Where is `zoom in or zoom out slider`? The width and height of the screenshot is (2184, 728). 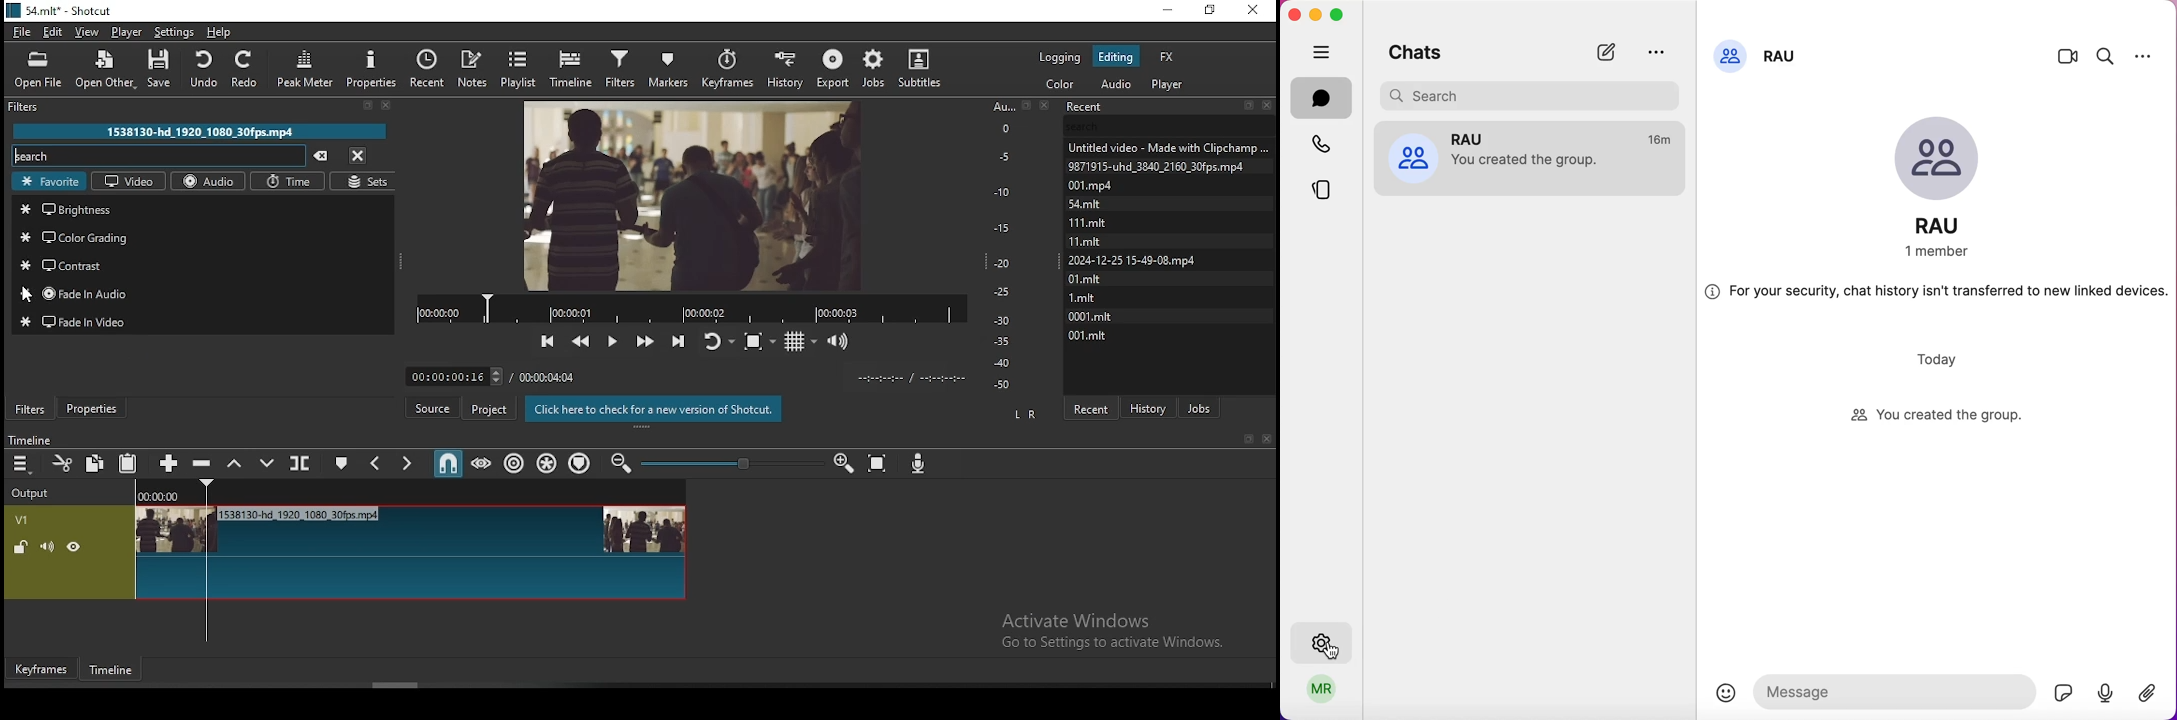 zoom in or zoom out slider is located at coordinates (732, 463).